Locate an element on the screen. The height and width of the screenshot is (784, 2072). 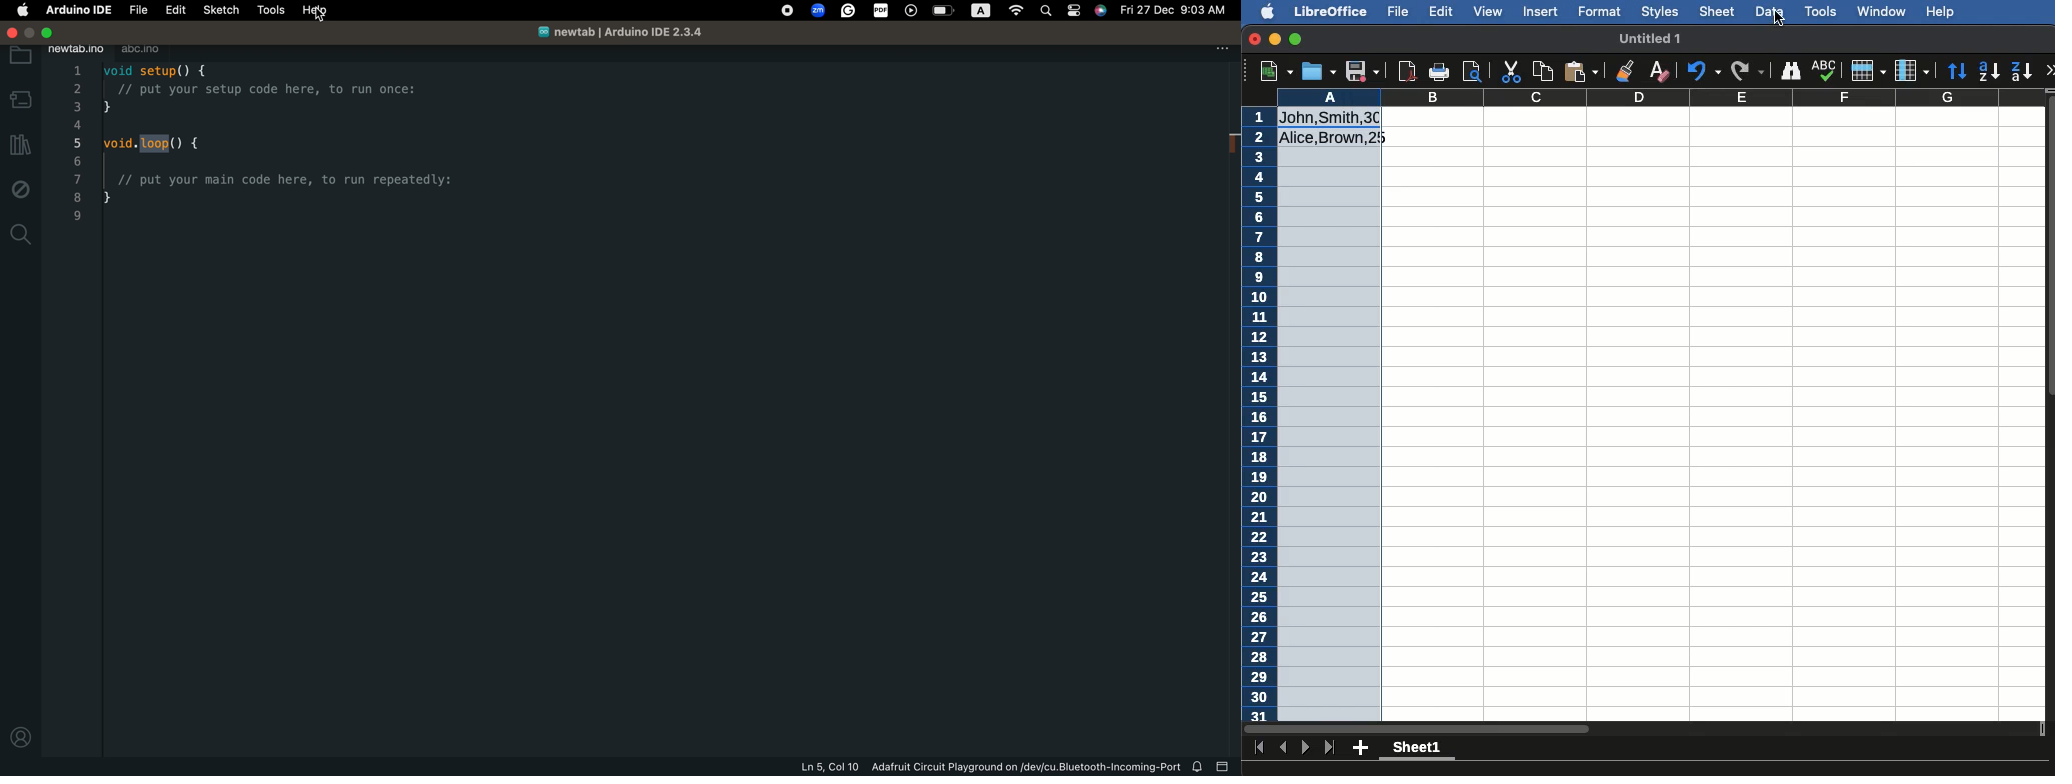
Clone formatting is located at coordinates (1626, 73).